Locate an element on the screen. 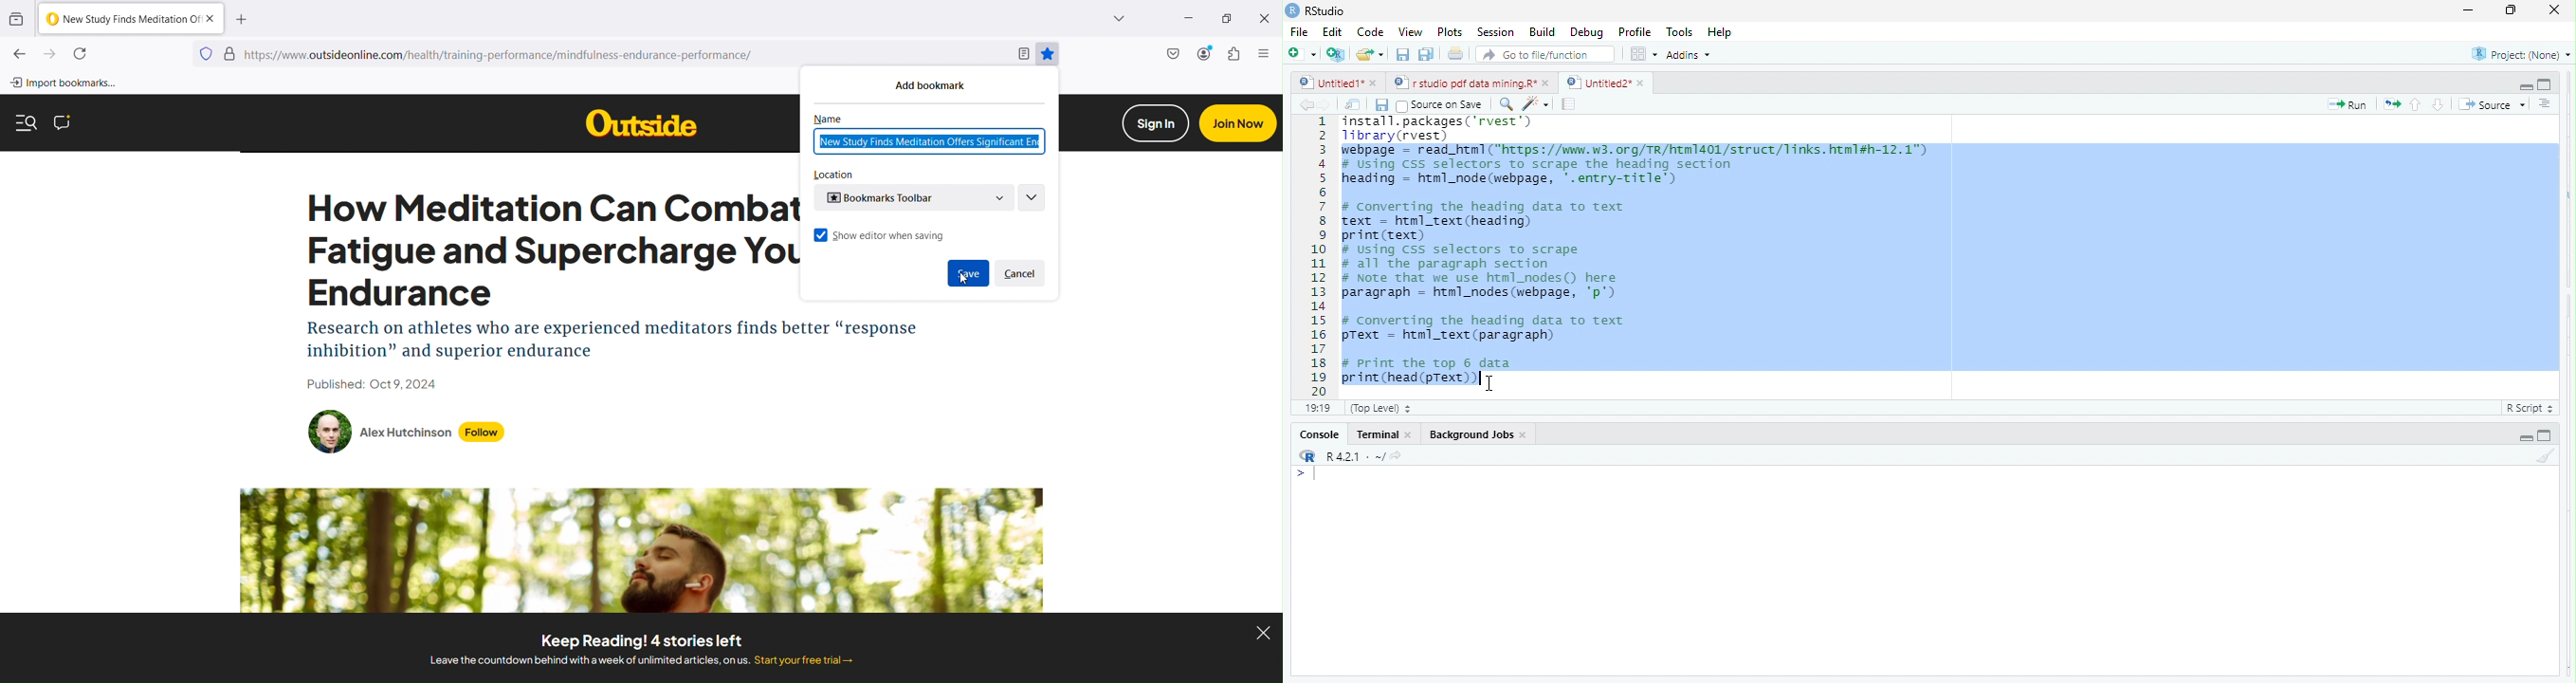 The image size is (2576, 700). Author name is located at coordinates (406, 433).